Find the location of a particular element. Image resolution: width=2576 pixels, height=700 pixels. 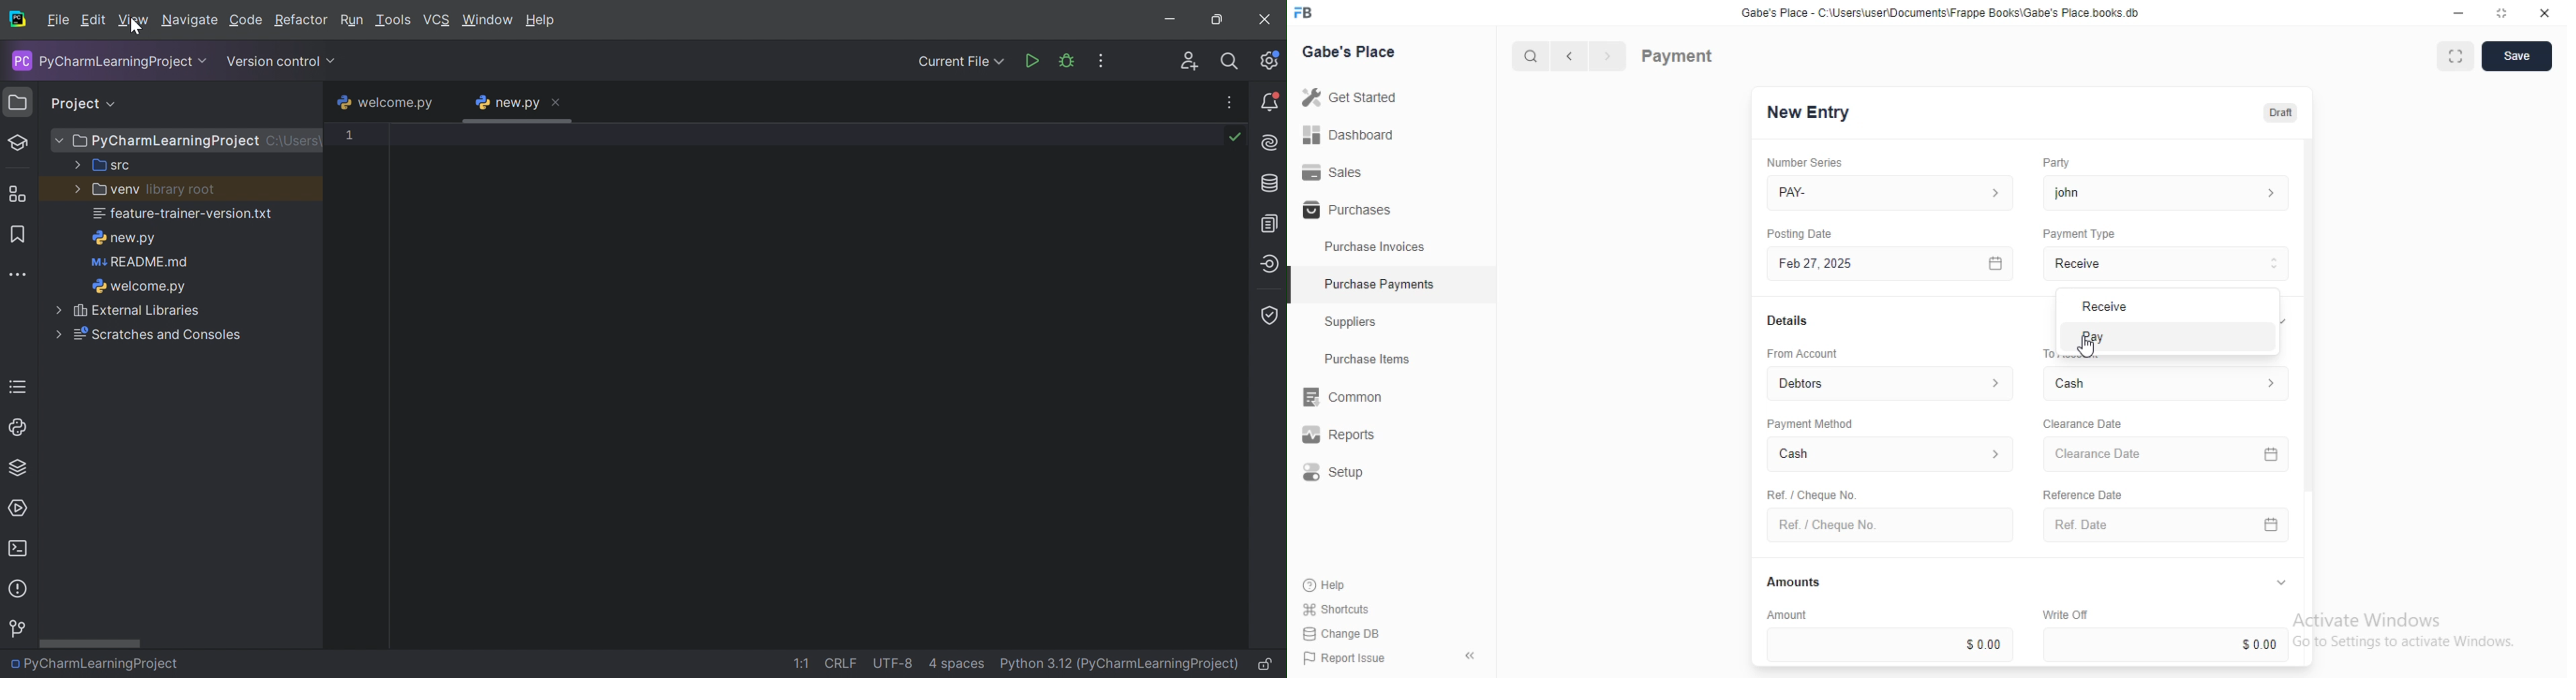

Reports. is located at coordinates (1346, 435).